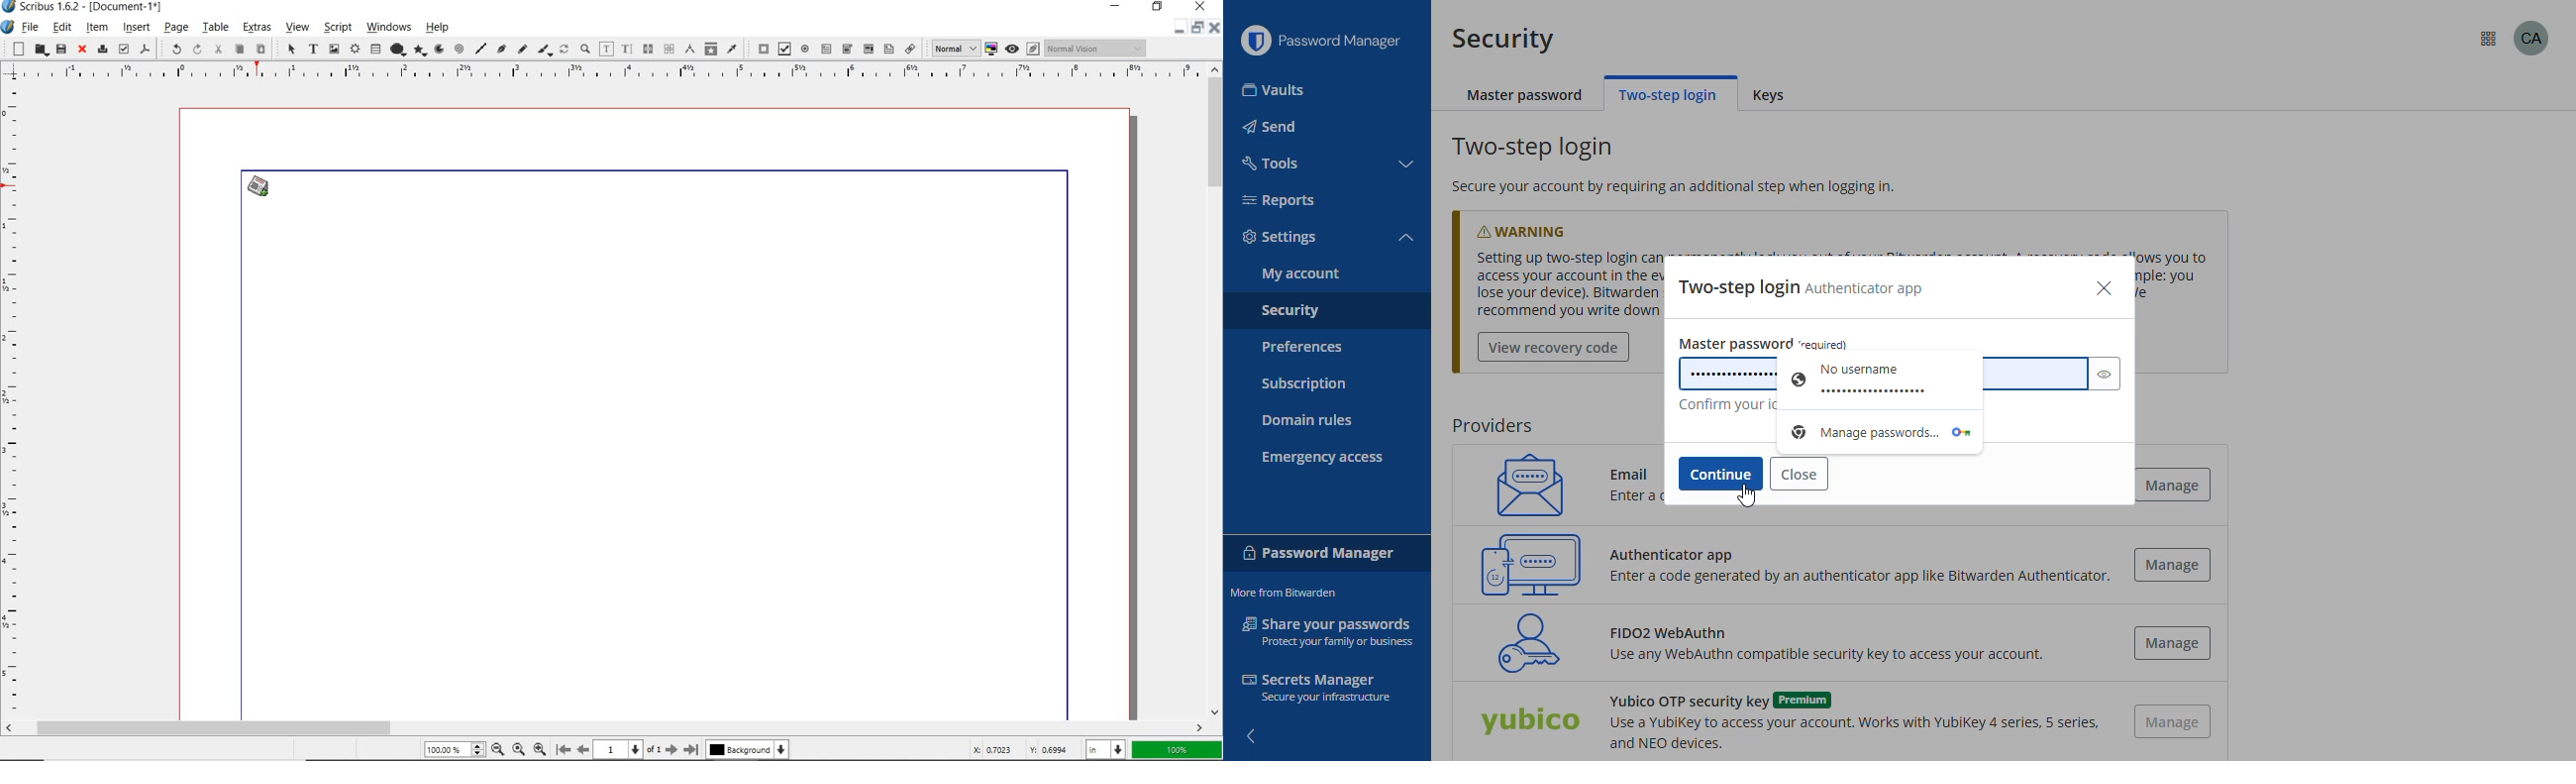  What do you see at coordinates (1541, 227) in the screenshot?
I see `warning` at bounding box center [1541, 227].